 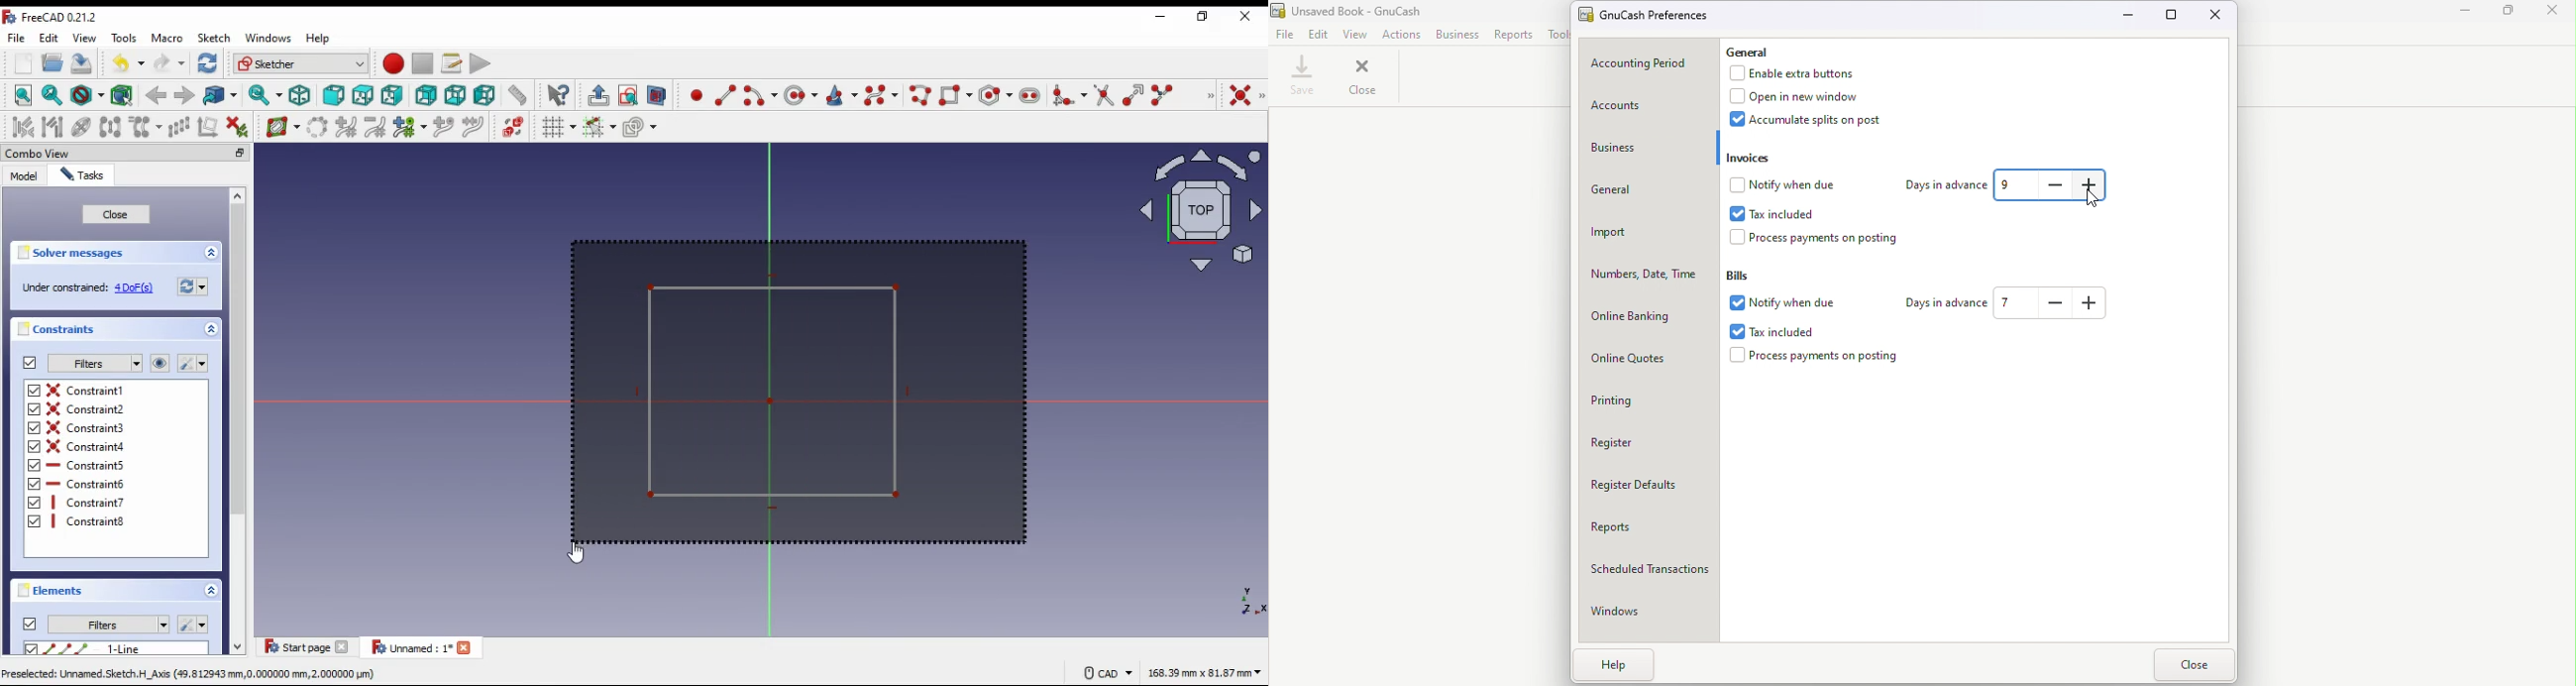 I want to click on how many days in the future to warn about bills coming due, so click(x=2094, y=303).